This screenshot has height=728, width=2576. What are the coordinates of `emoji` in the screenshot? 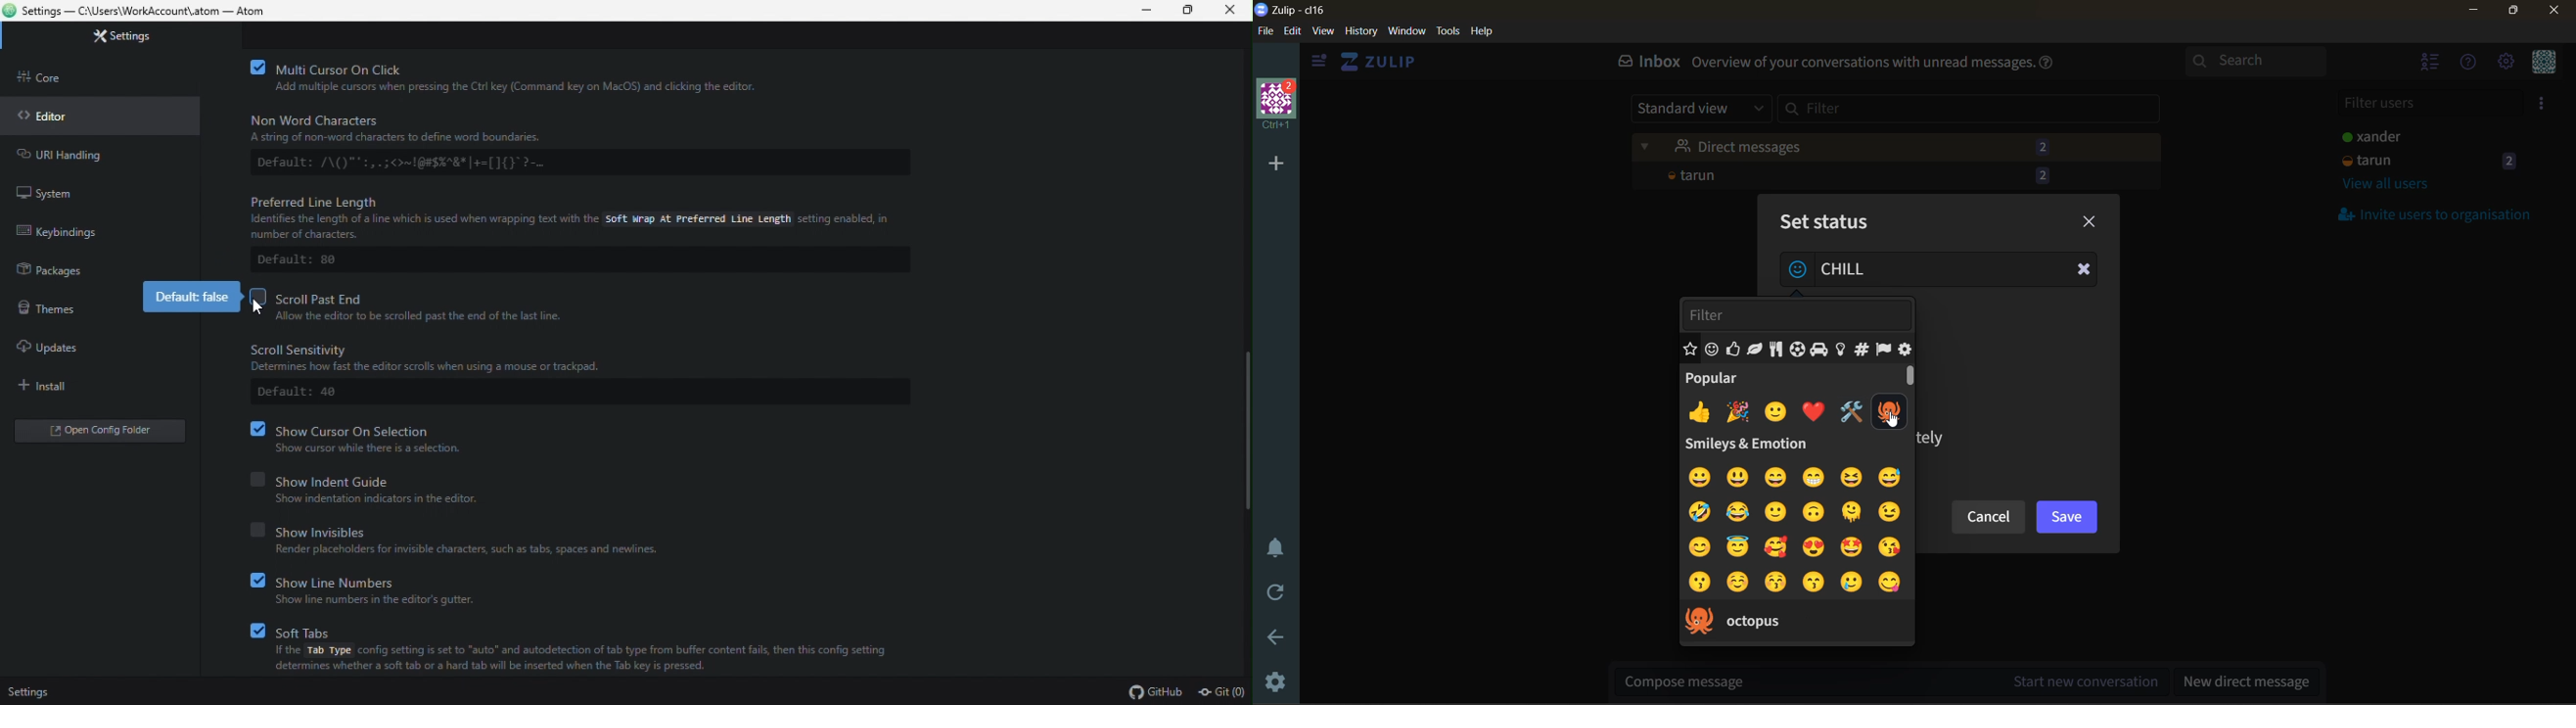 It's located at (1775, 547).